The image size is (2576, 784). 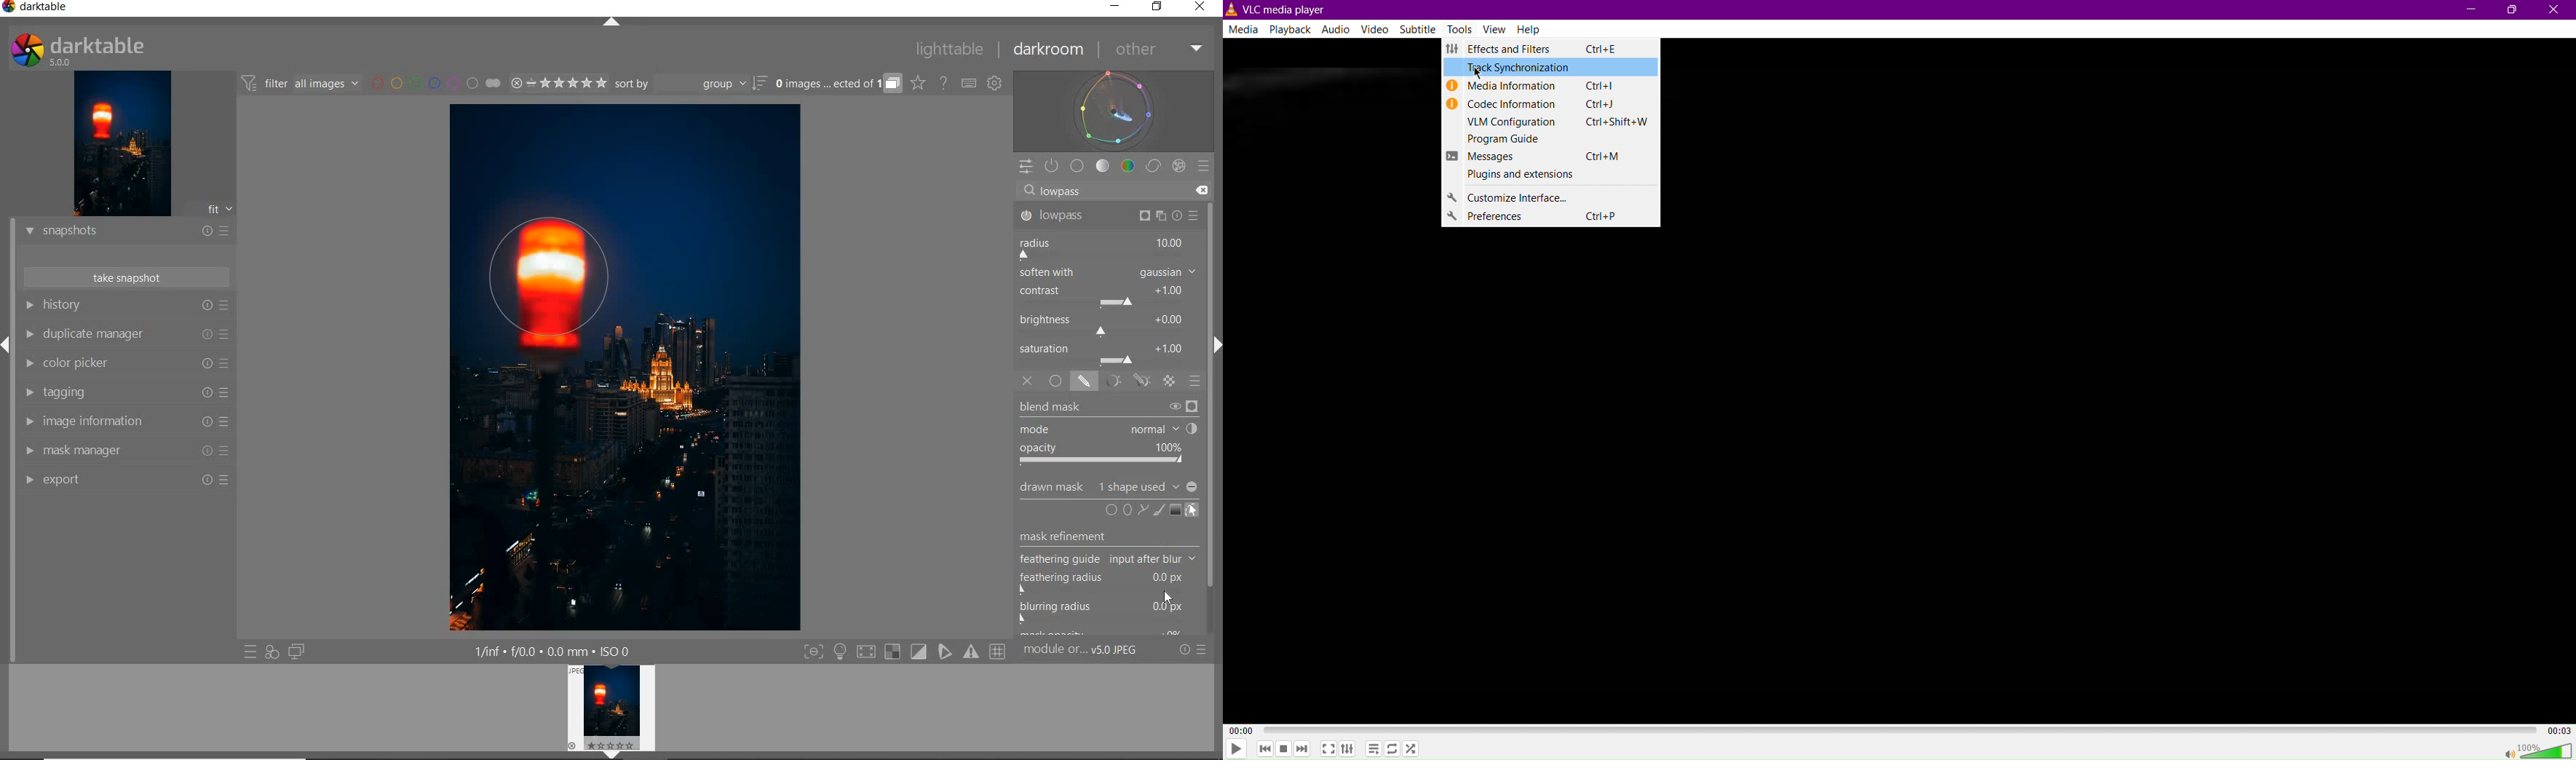 I want to click on SHOW ONLY ACTIVE MODULES, so click(x=1053, y=165).